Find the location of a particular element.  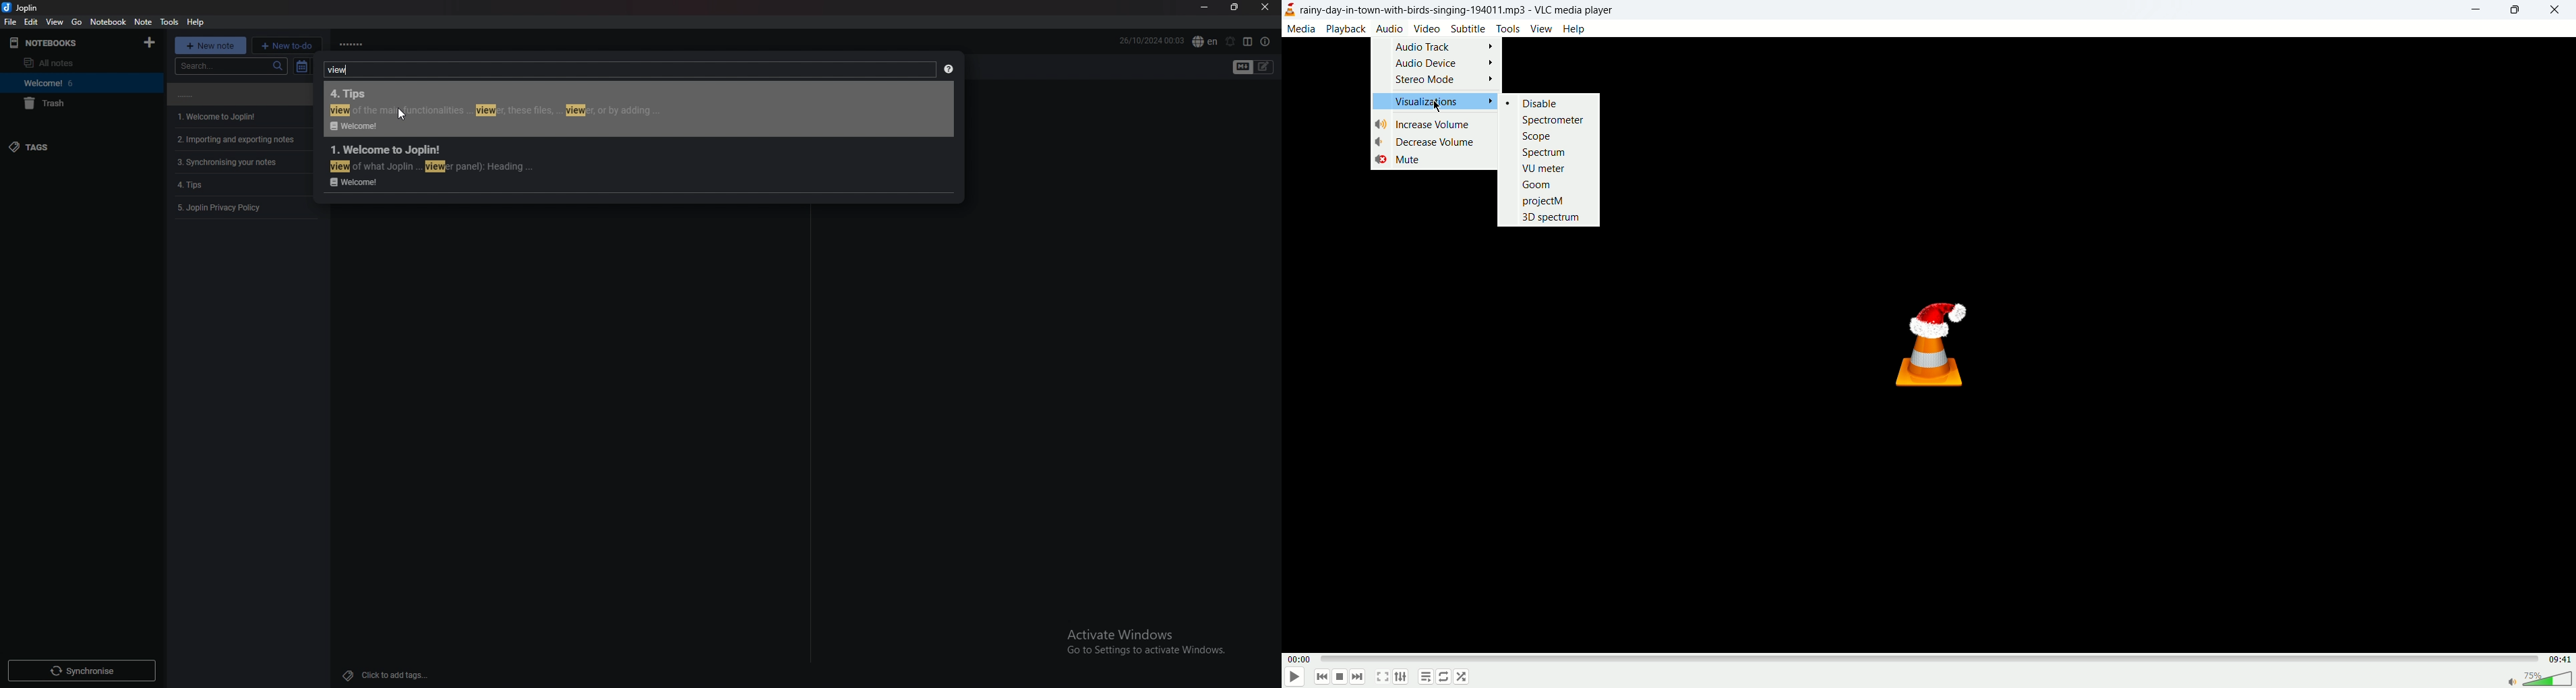

note 2 is located at coordinates (242, 116).